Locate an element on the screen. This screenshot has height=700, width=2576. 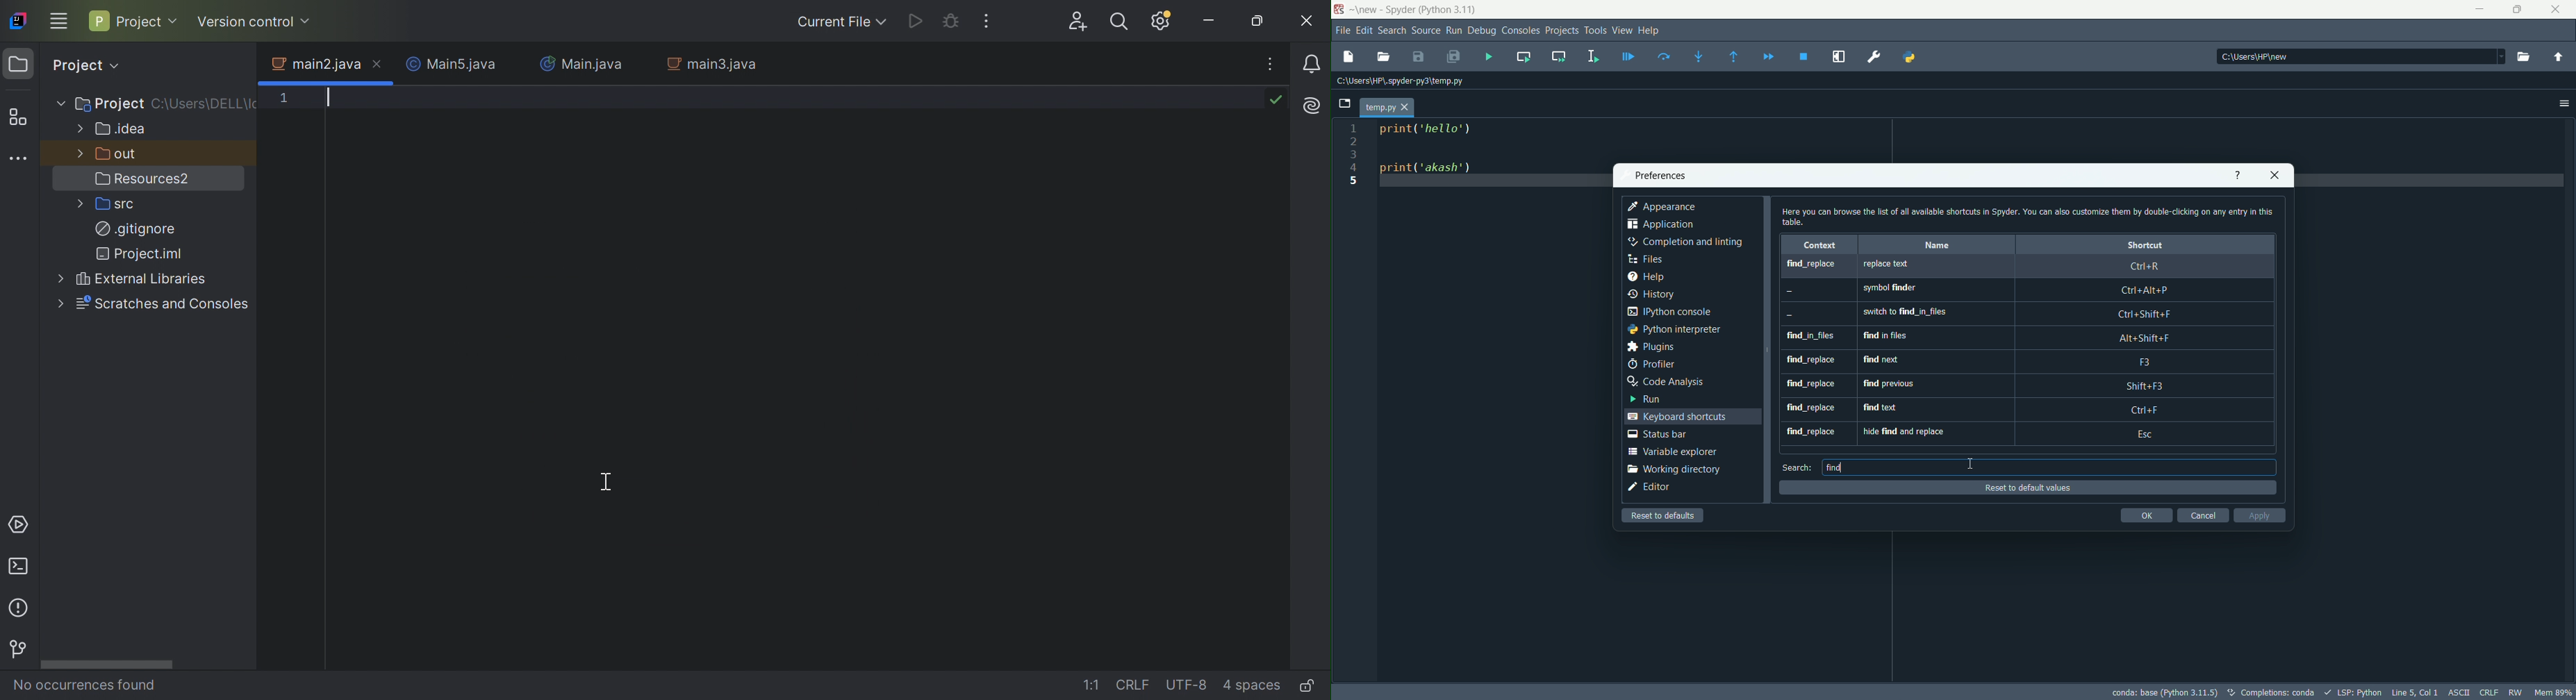
find_in_files, find in files, alt+shift+f is located at coordinates (2016, 338).